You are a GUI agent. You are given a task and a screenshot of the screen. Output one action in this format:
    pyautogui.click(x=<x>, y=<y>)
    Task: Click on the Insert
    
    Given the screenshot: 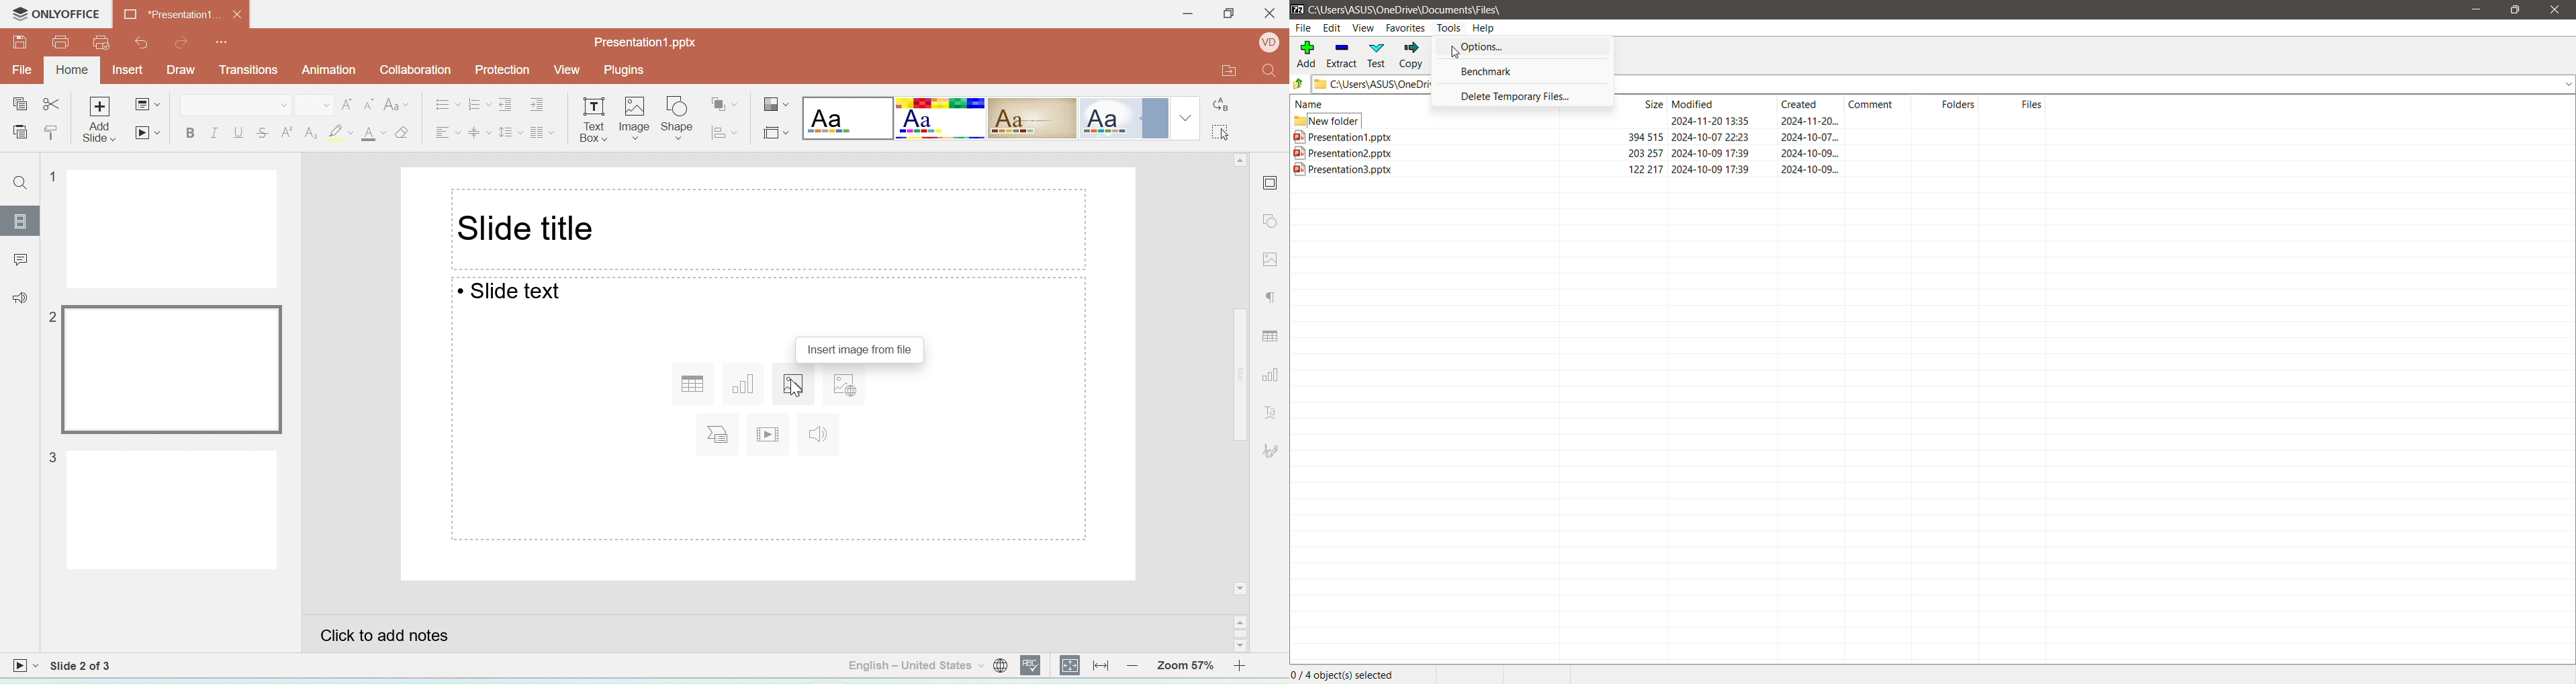 What is the action you would take?
    pyautogui.click(x=130, y=71)
    